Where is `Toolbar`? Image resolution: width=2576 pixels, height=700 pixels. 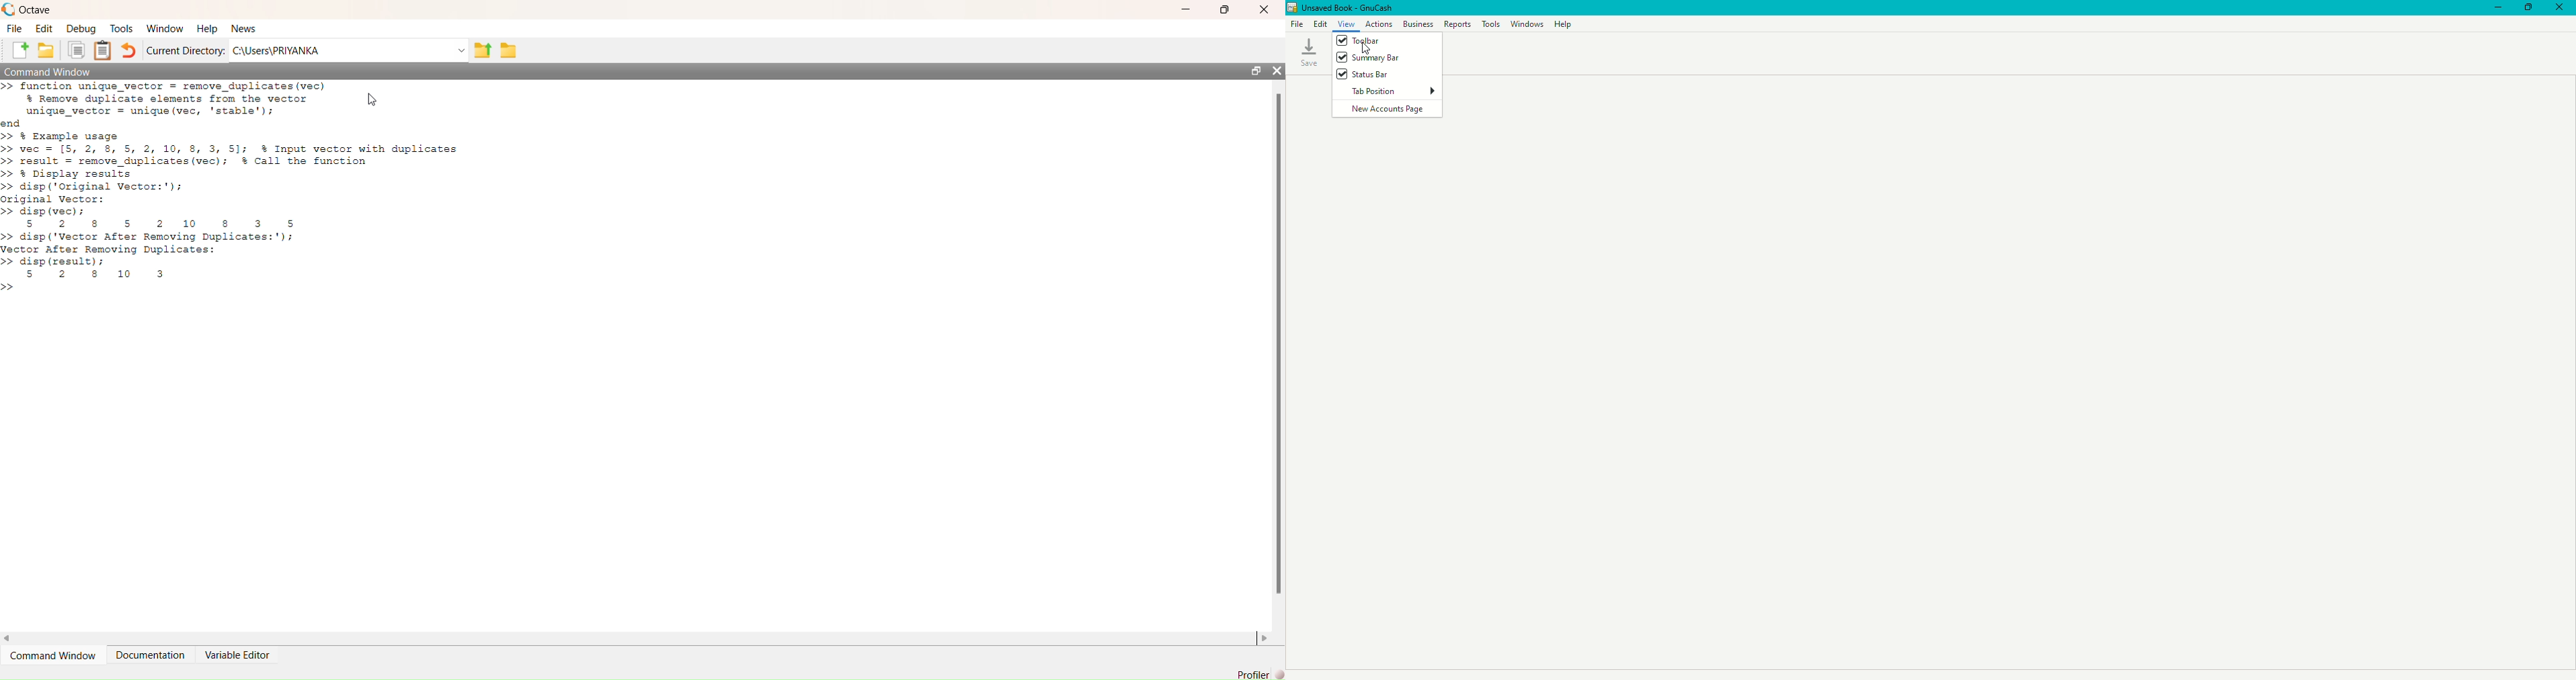
Toolbar is located at coordinates (1364, 41).